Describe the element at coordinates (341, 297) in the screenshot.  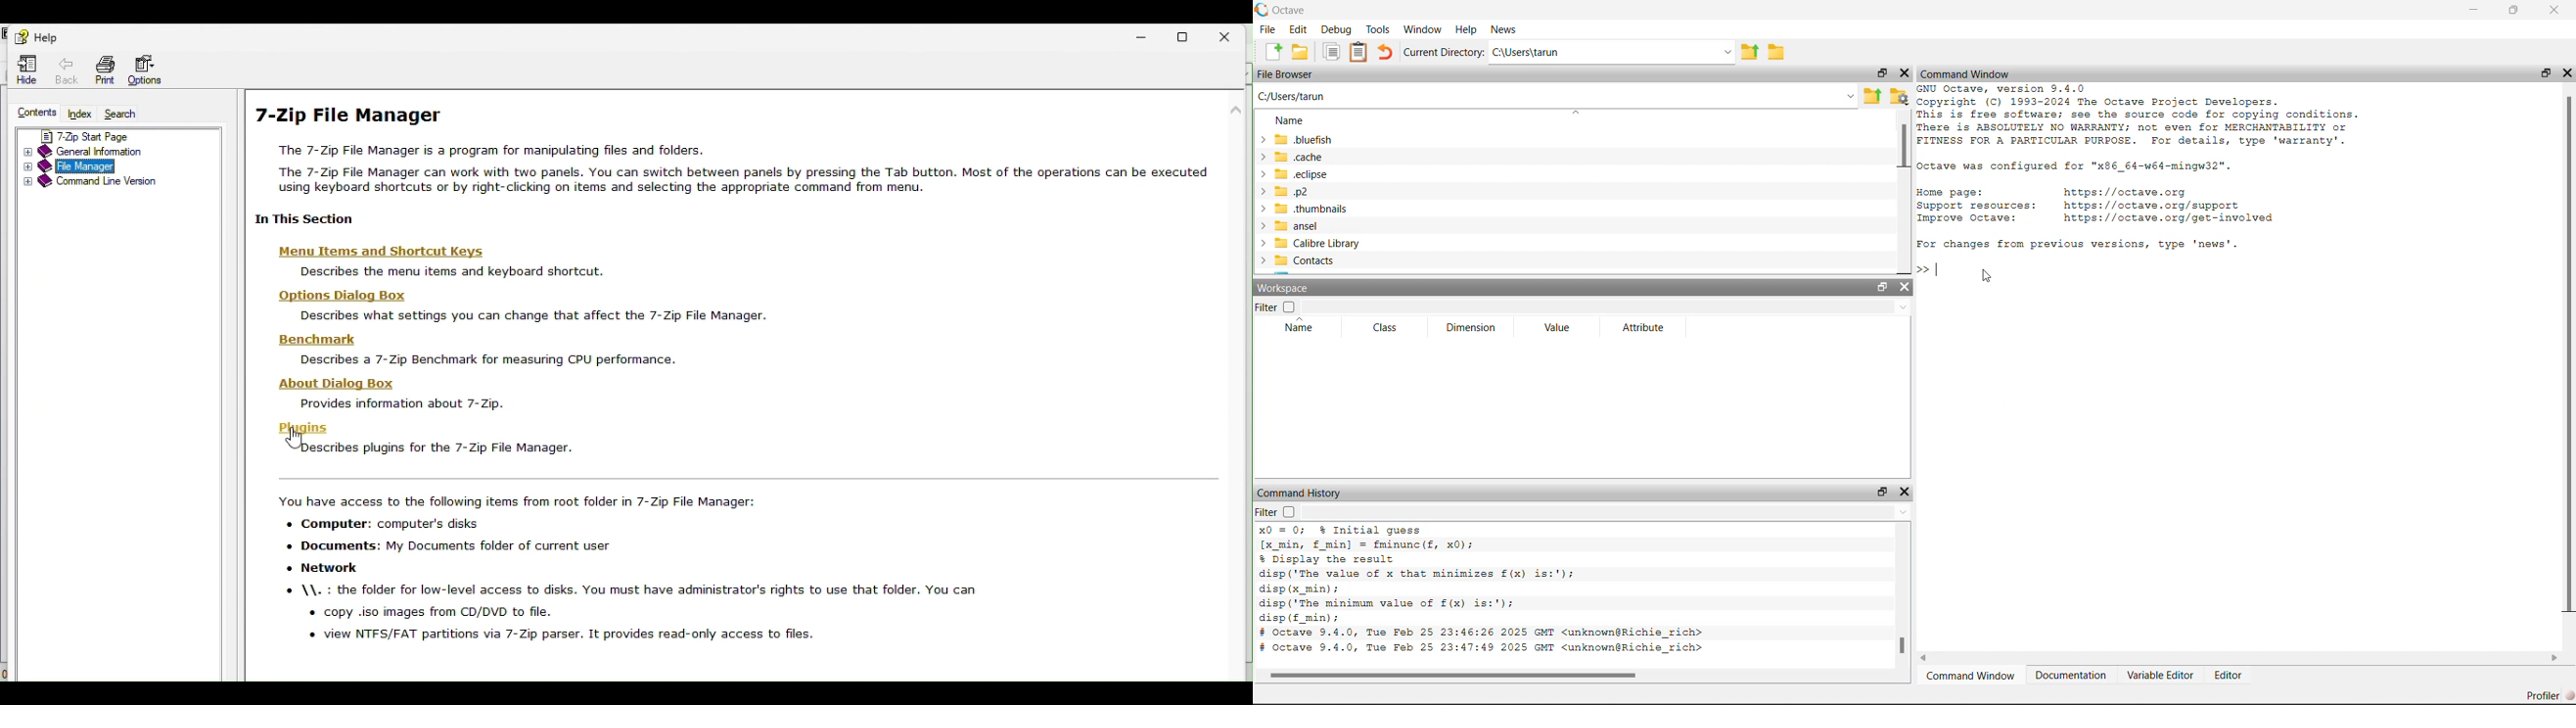
I see `Hons Dii` at that location.